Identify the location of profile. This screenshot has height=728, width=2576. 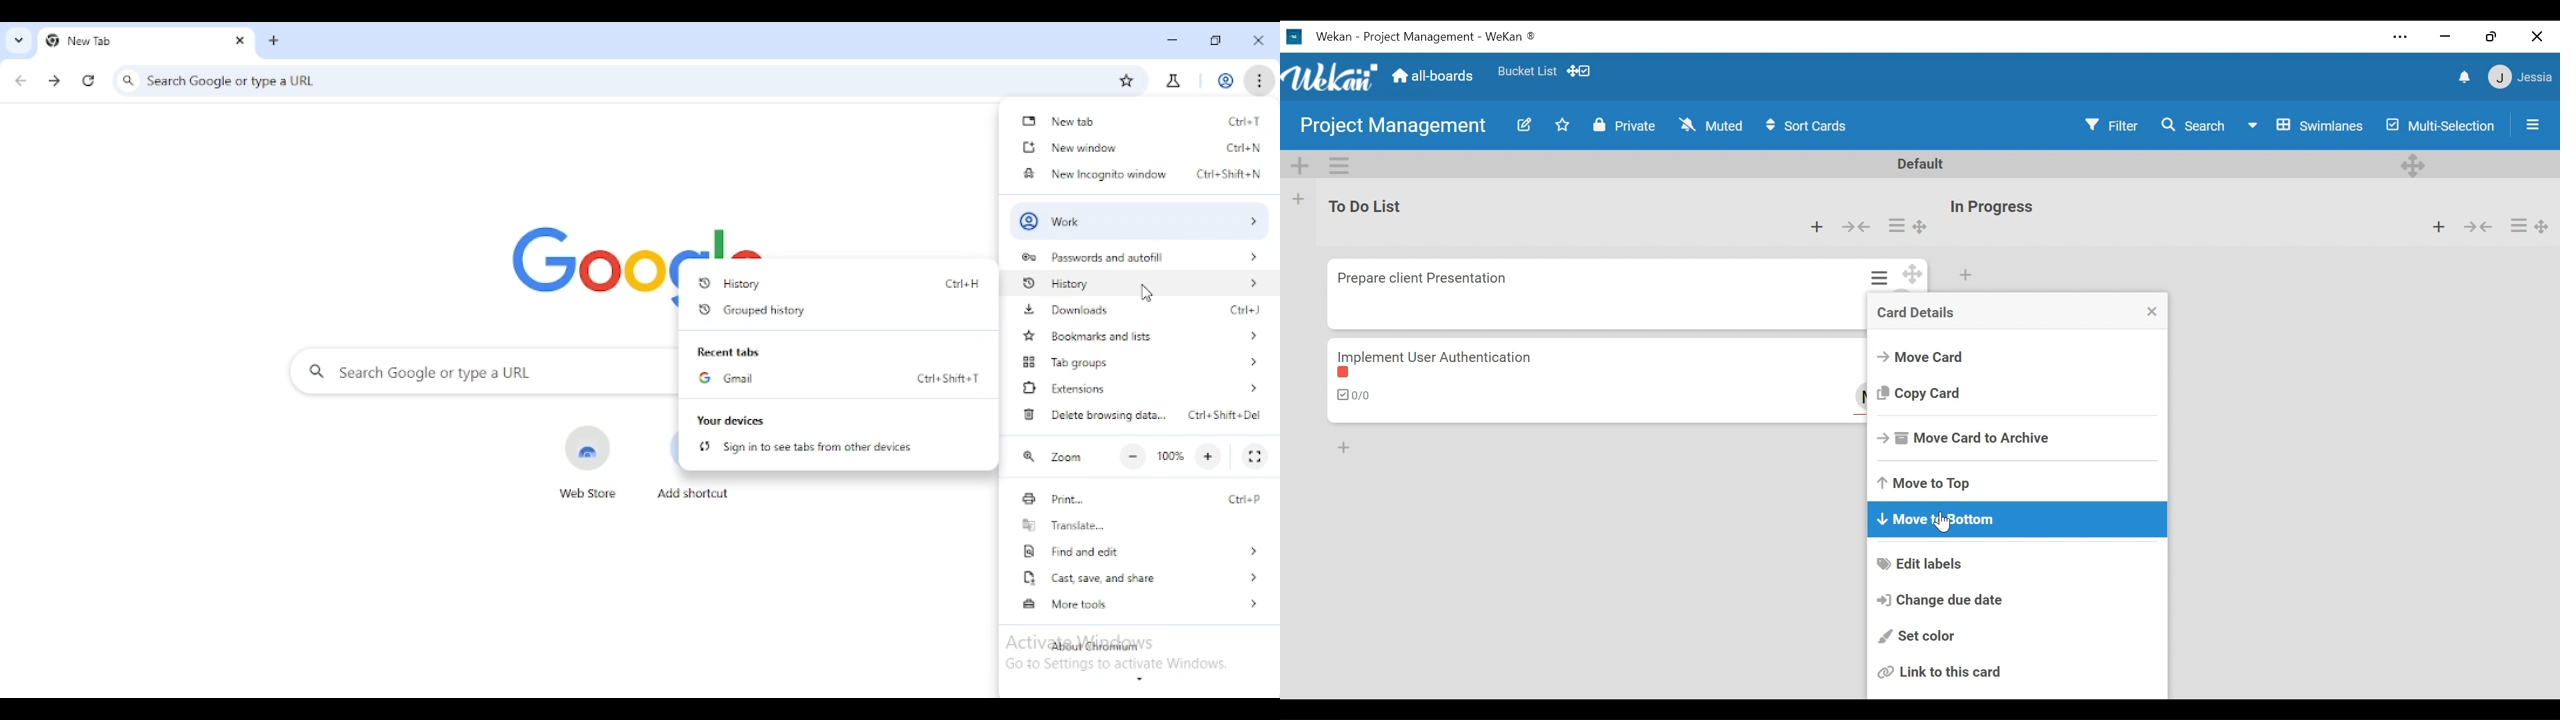
(1226, 81).